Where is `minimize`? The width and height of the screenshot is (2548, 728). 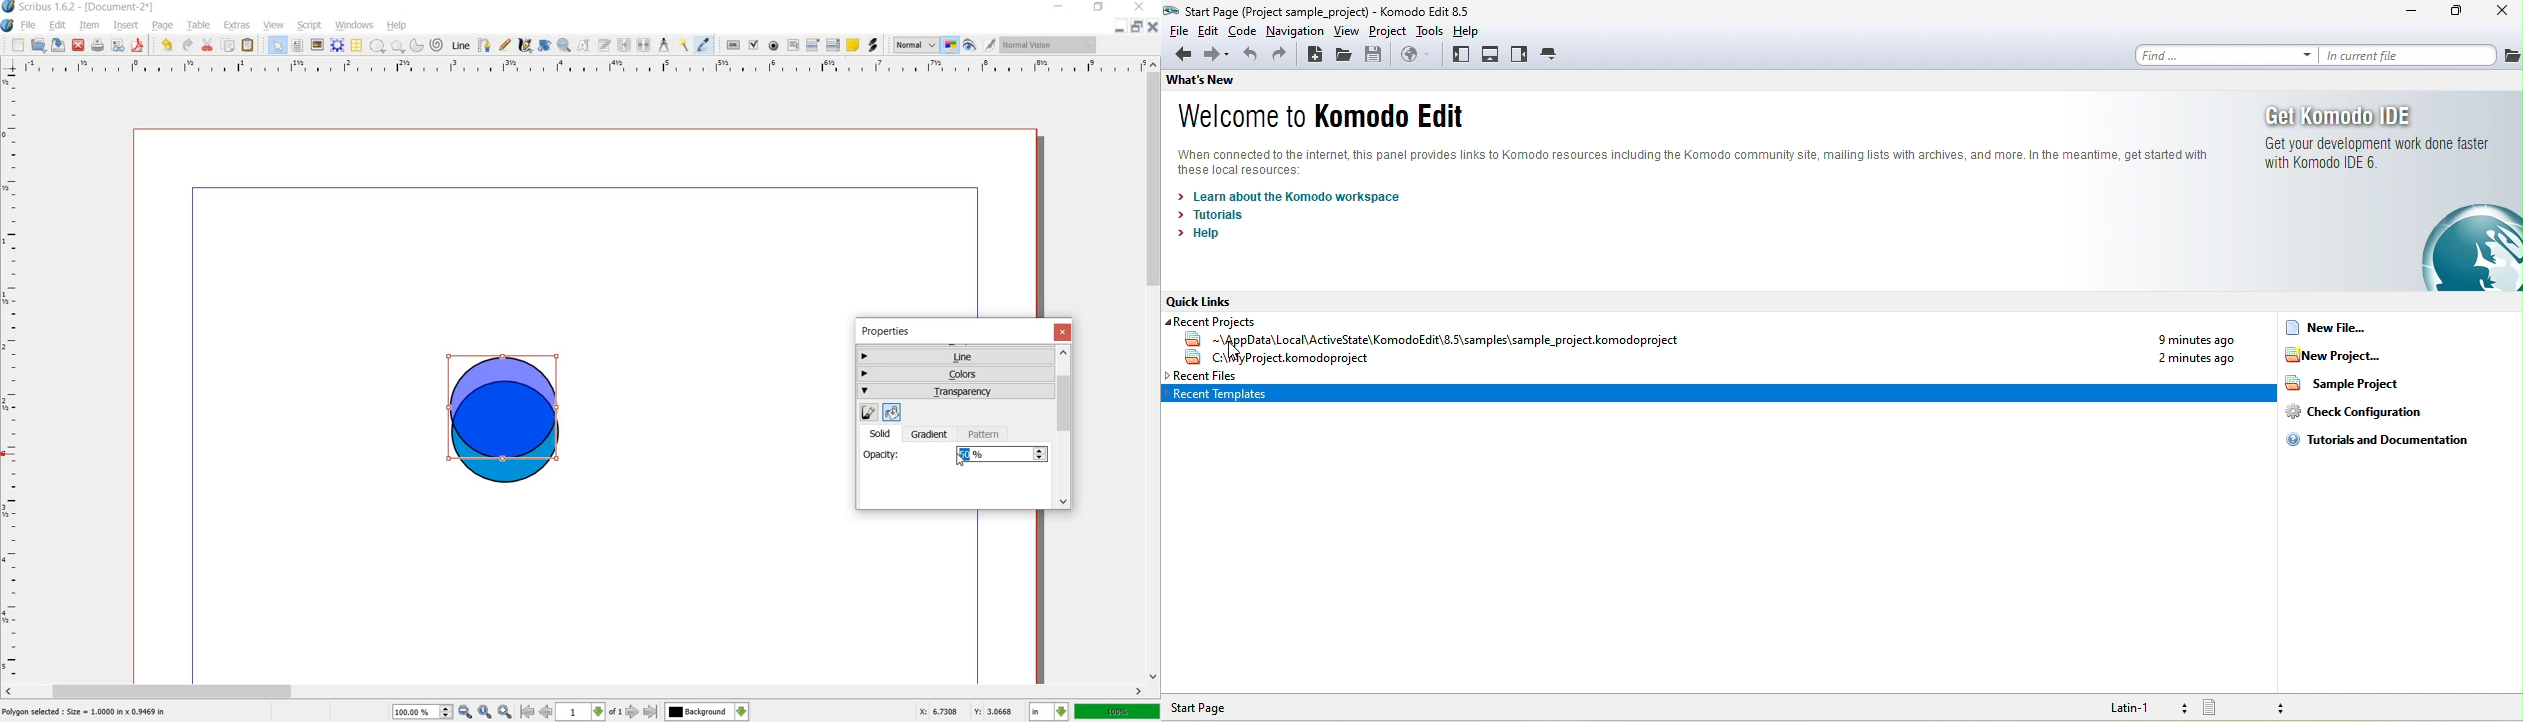
minimize is located at coordinates (1059, 6).